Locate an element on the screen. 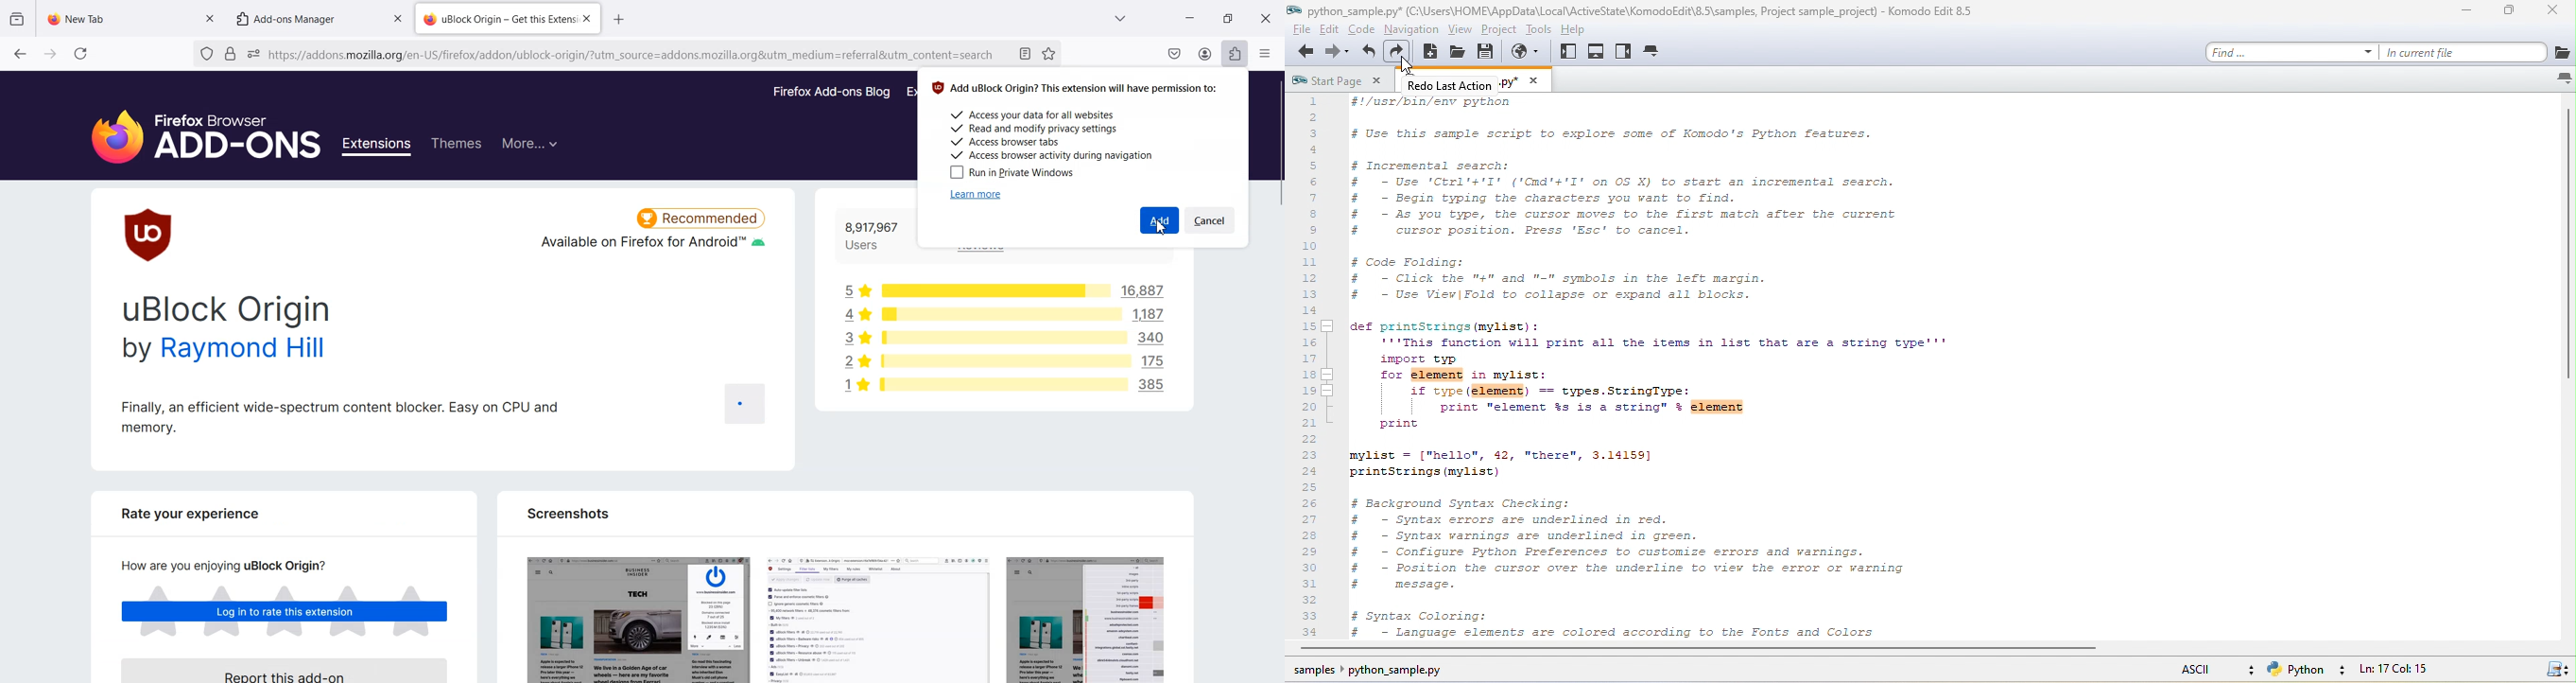 The width and height of the screenshot is (2576, 700). Cancel is located at coordinates (1212, 220).